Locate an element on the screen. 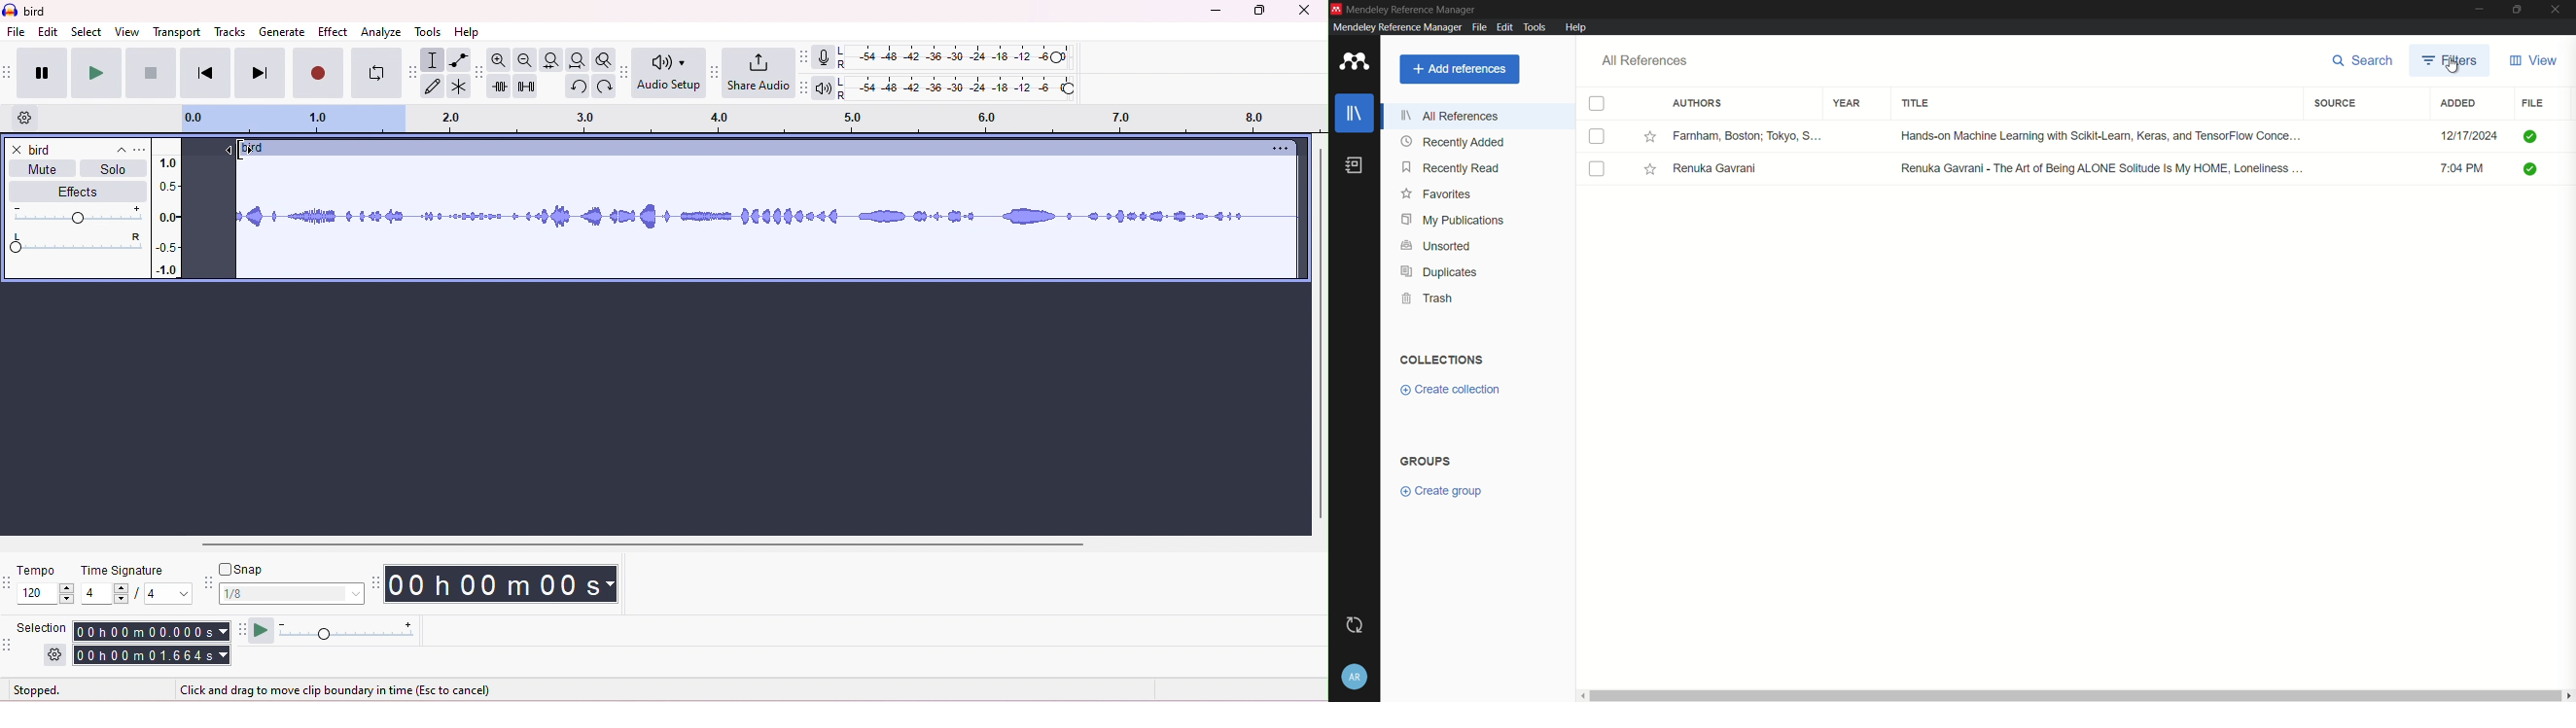 The width and height of the screenshot is (2576, 728). playback meter tool bar is located at coordinates (800, 88).